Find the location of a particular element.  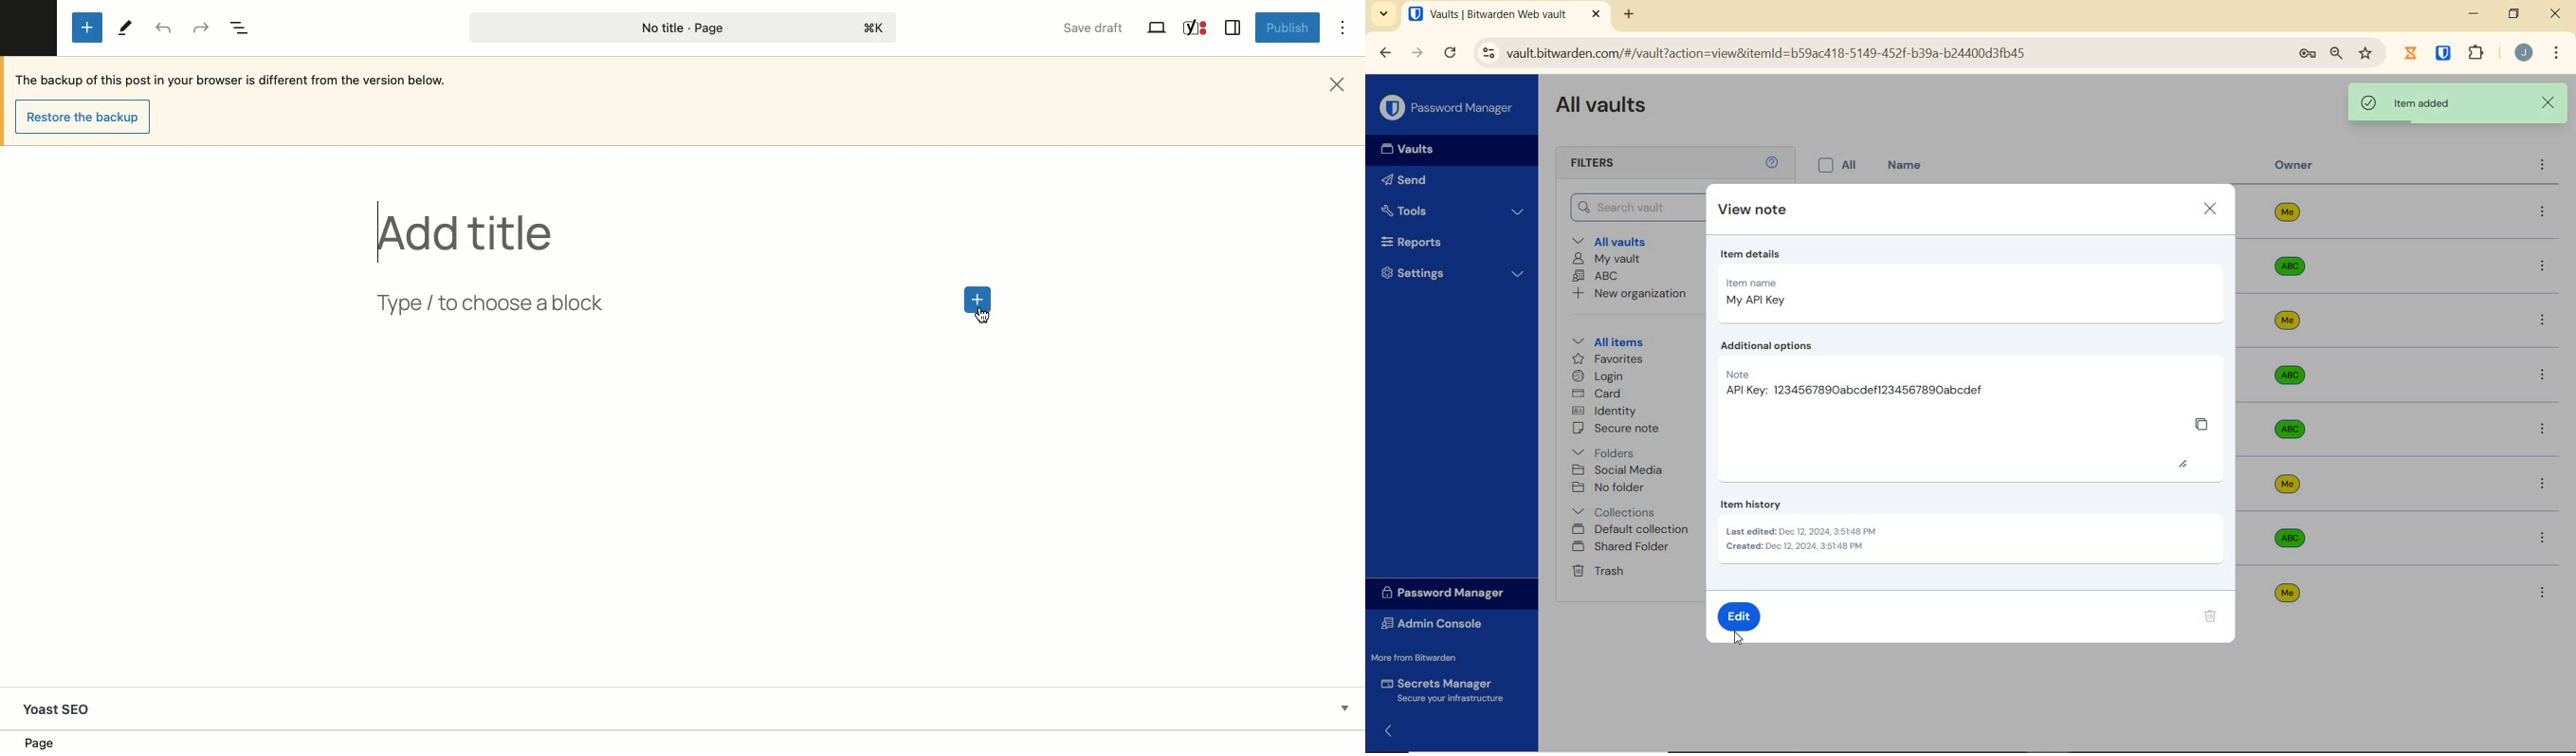

Search Vault is located at coordinates (1635, 206).